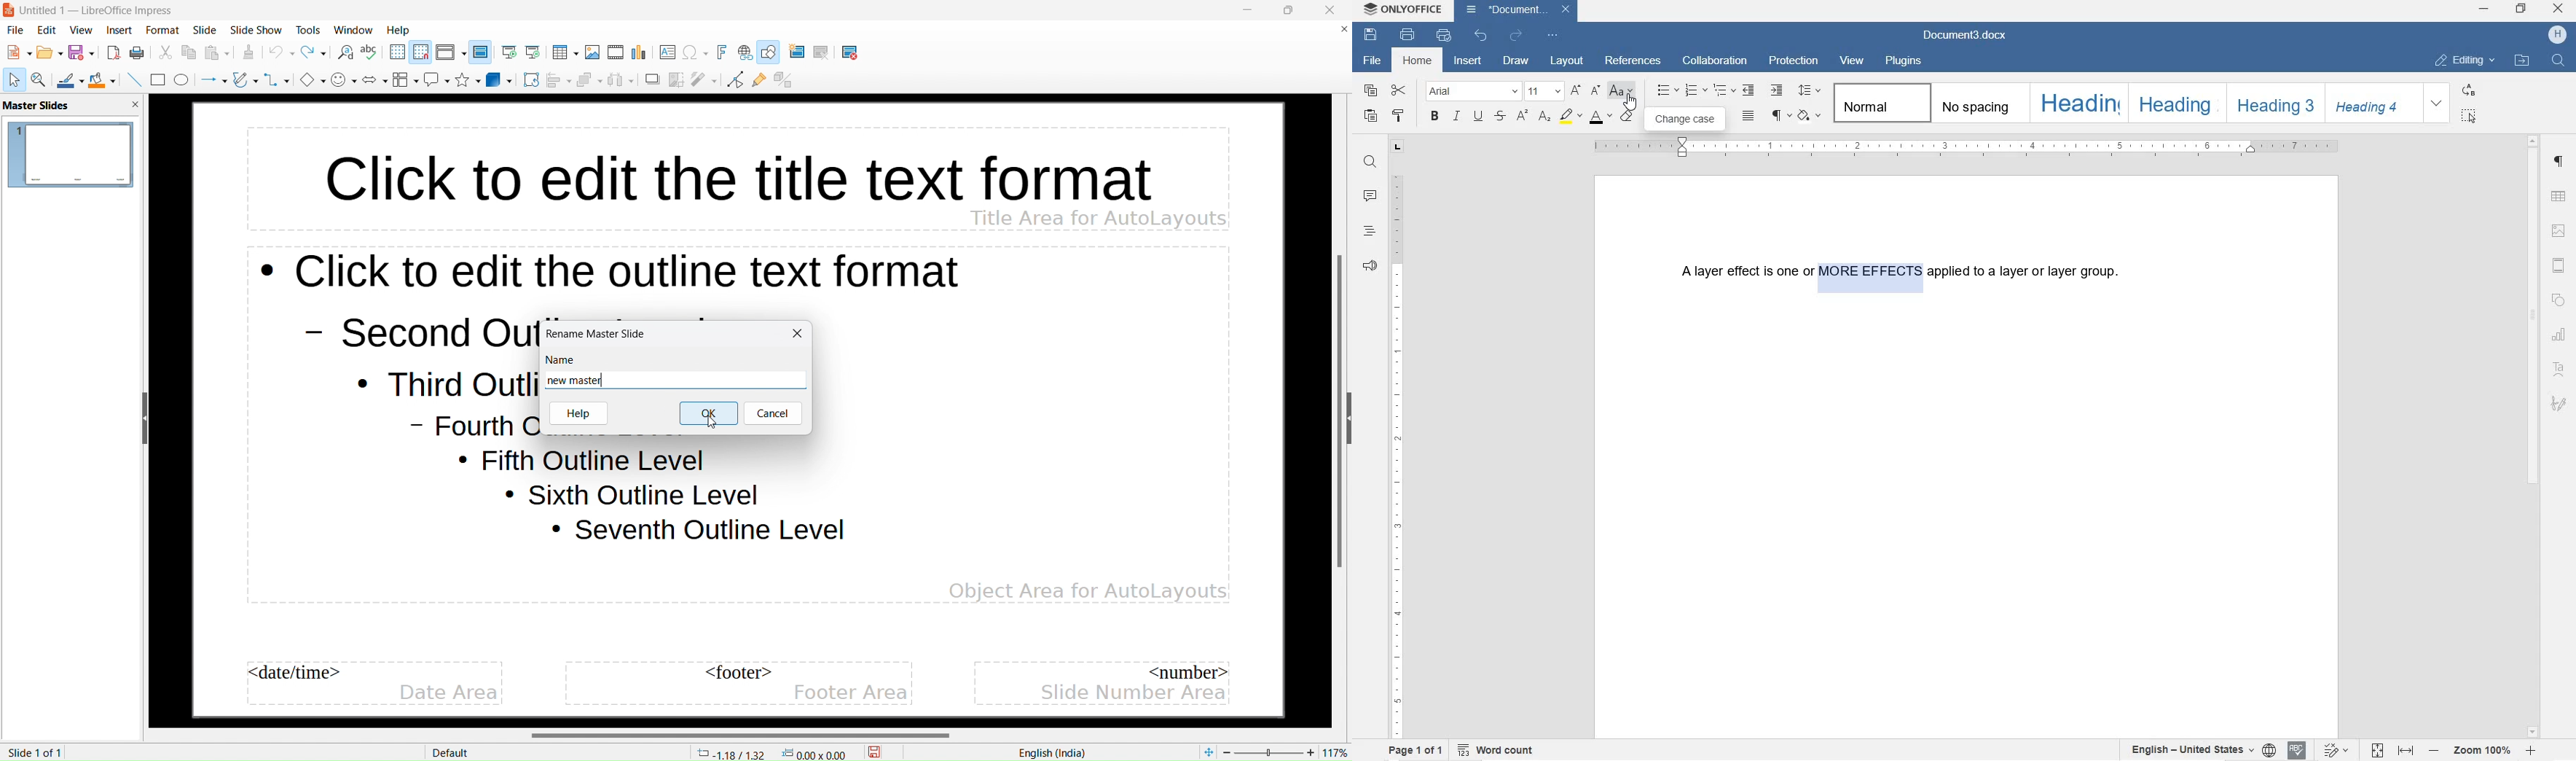 This screenshot has height=784, width=2576. Describe the element at coordinates (586, 461) in the screenshot. I see `Fifth outline level` at that location.